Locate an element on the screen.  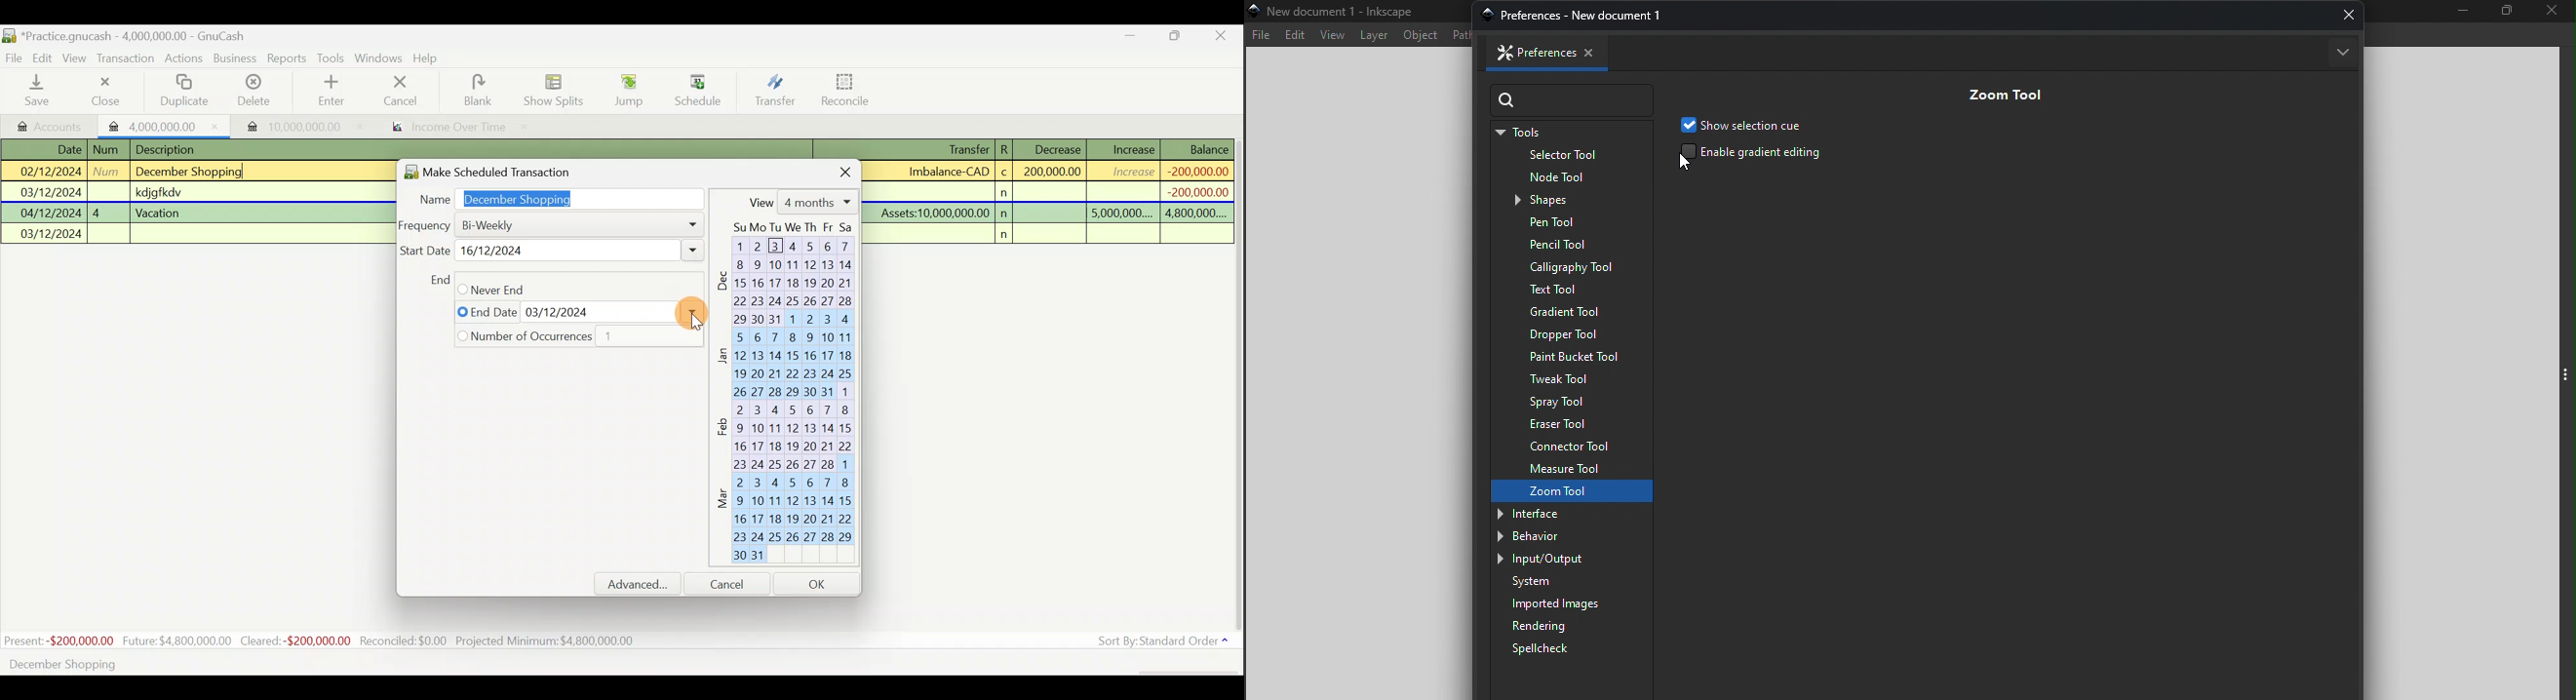
Zoom tool is located at coordinates (2005, 94).